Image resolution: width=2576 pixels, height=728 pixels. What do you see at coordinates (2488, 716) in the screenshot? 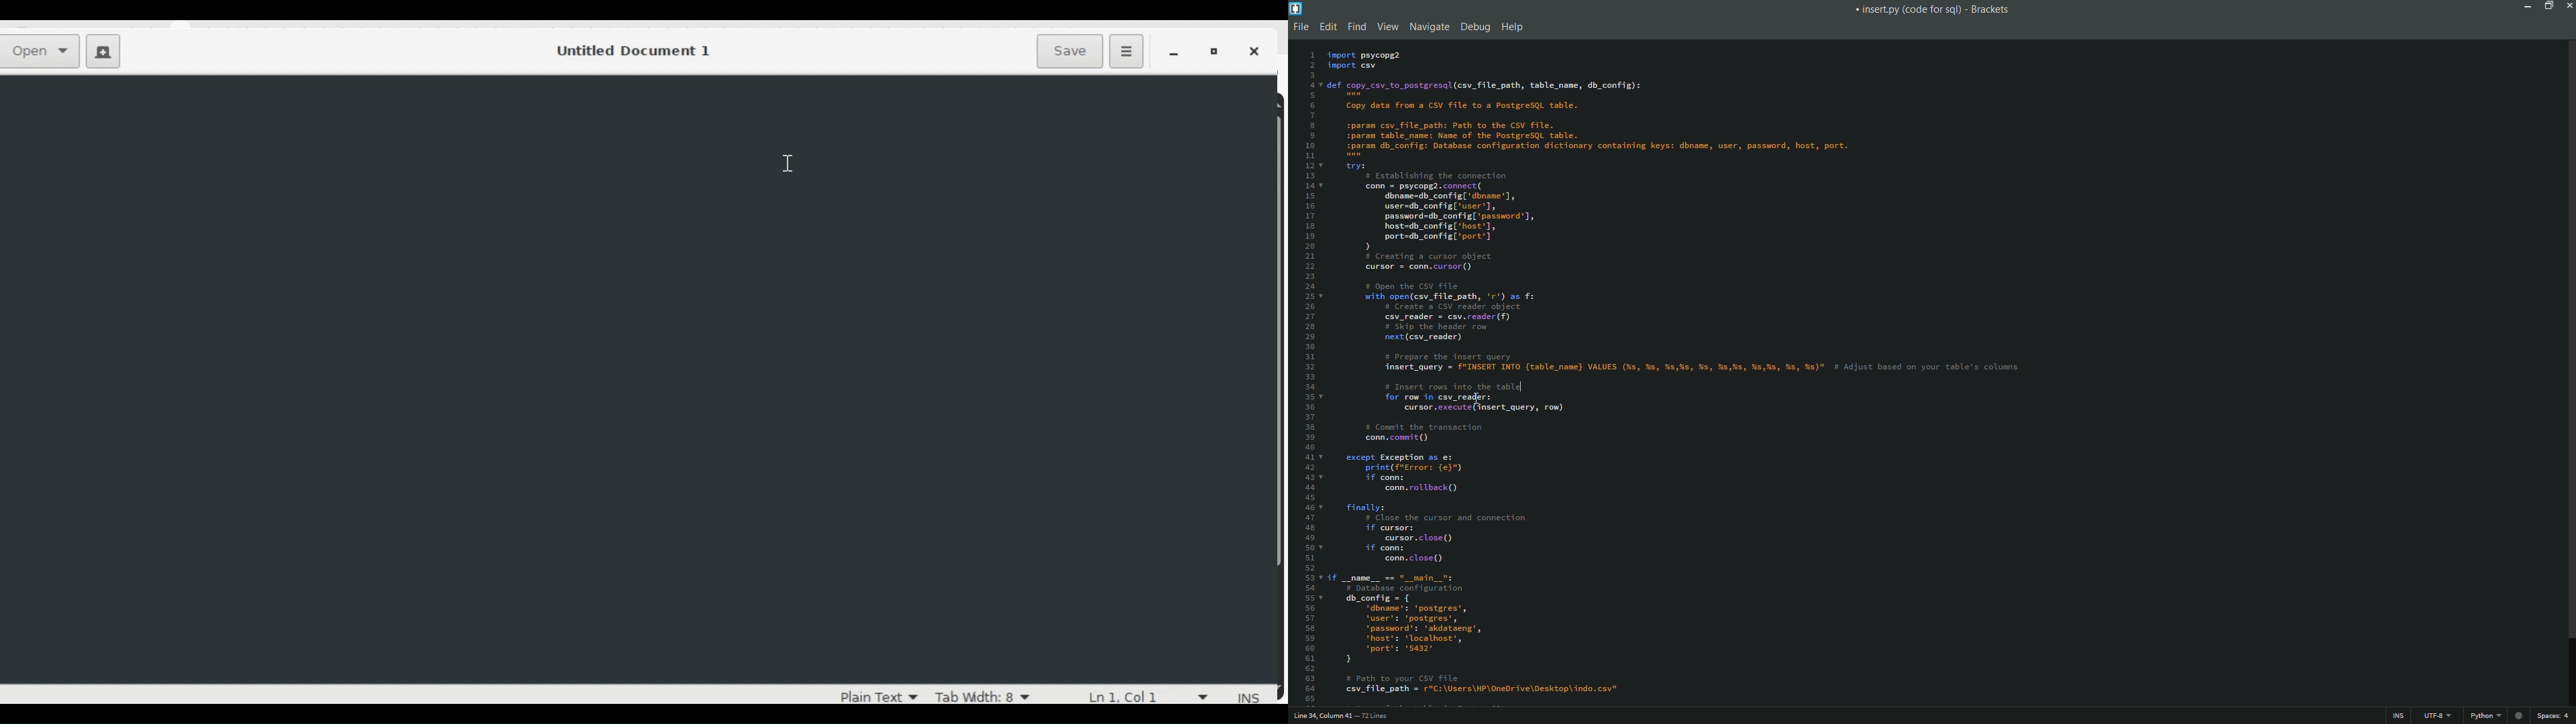
I see `file format` at bounding box center [2488, 716].